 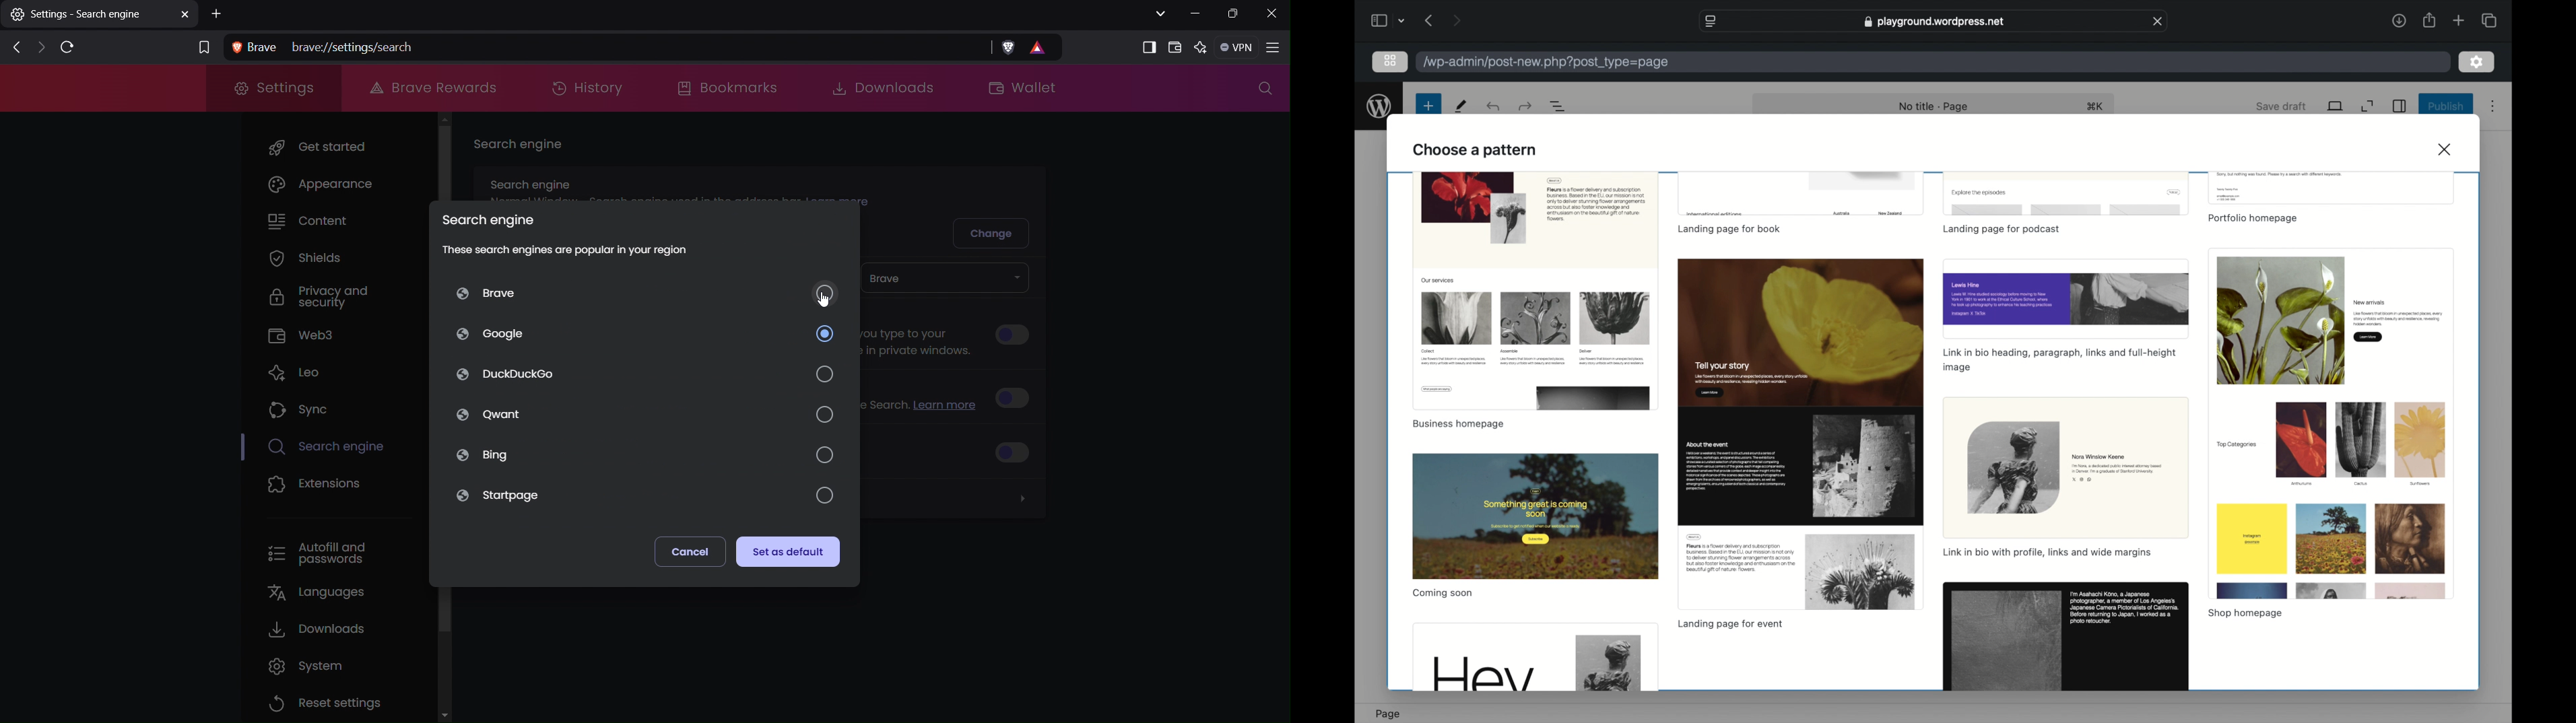 I want to click on These search engines are popular in your region, so click(x=566, y=249).